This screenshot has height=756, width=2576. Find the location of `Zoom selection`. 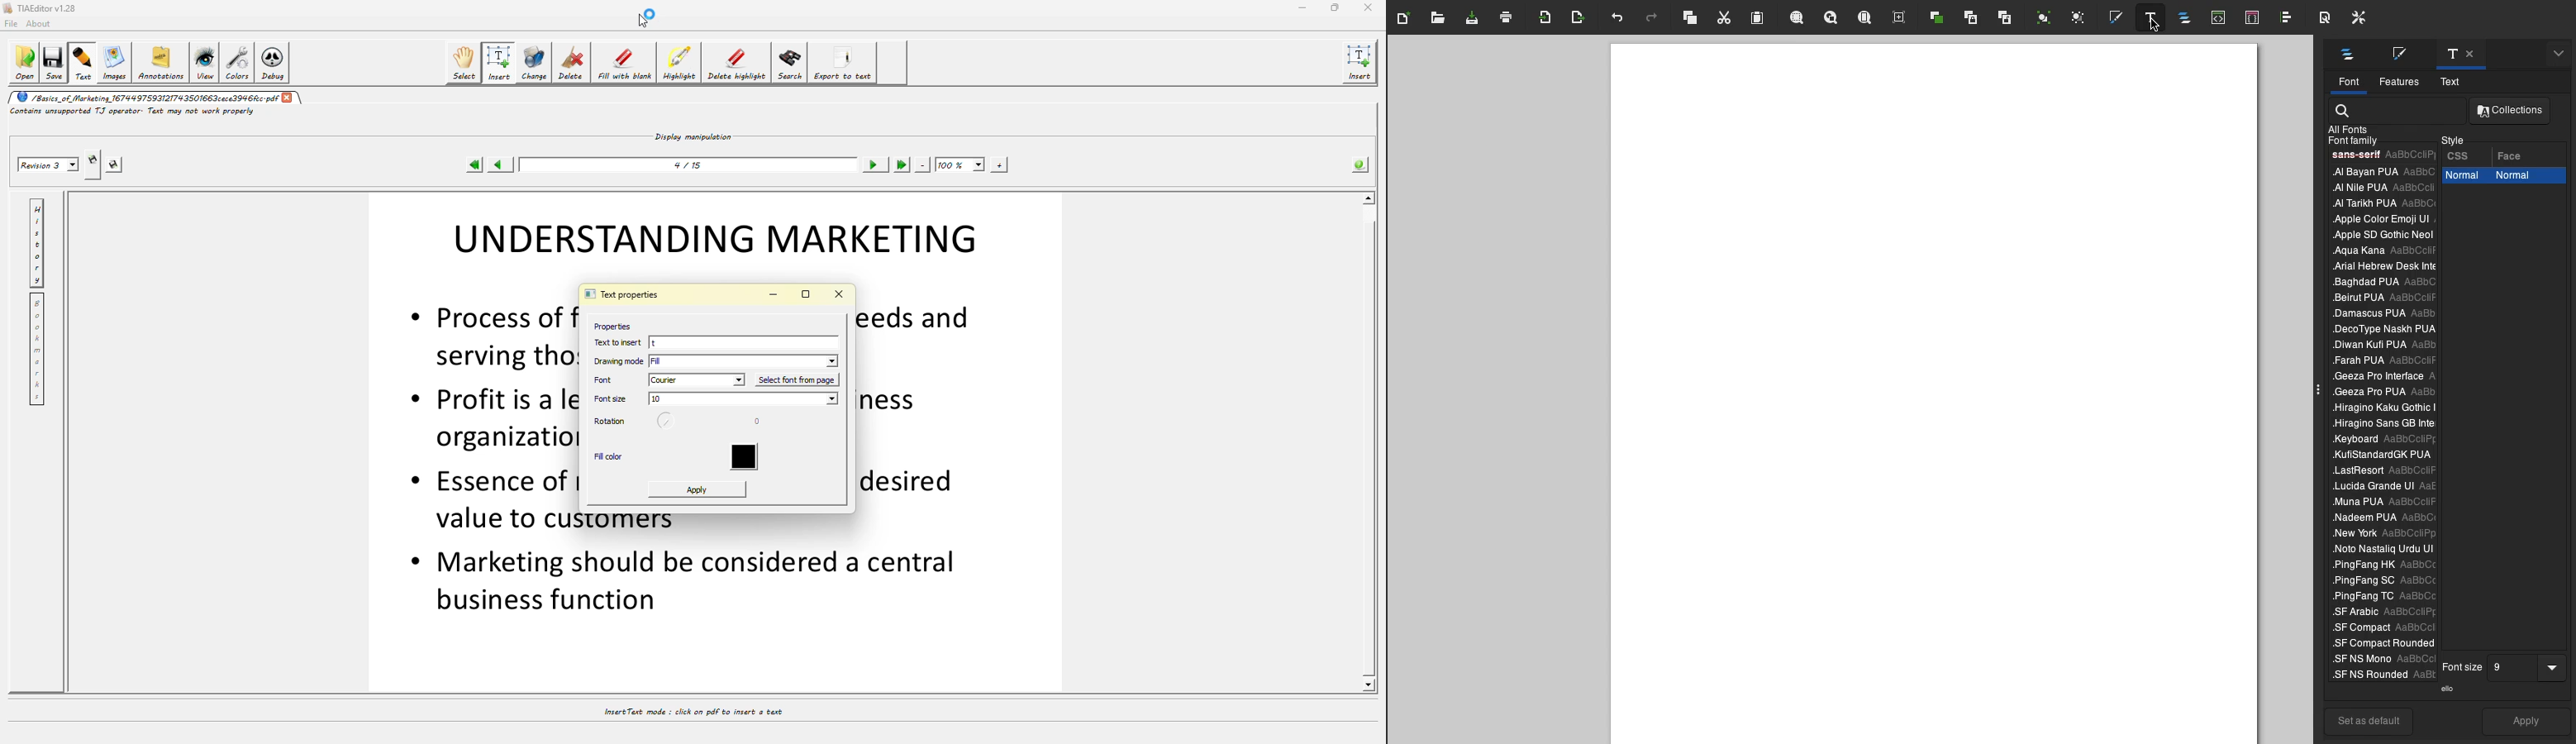

Zoom selection is located at coordinates (1798, 19).